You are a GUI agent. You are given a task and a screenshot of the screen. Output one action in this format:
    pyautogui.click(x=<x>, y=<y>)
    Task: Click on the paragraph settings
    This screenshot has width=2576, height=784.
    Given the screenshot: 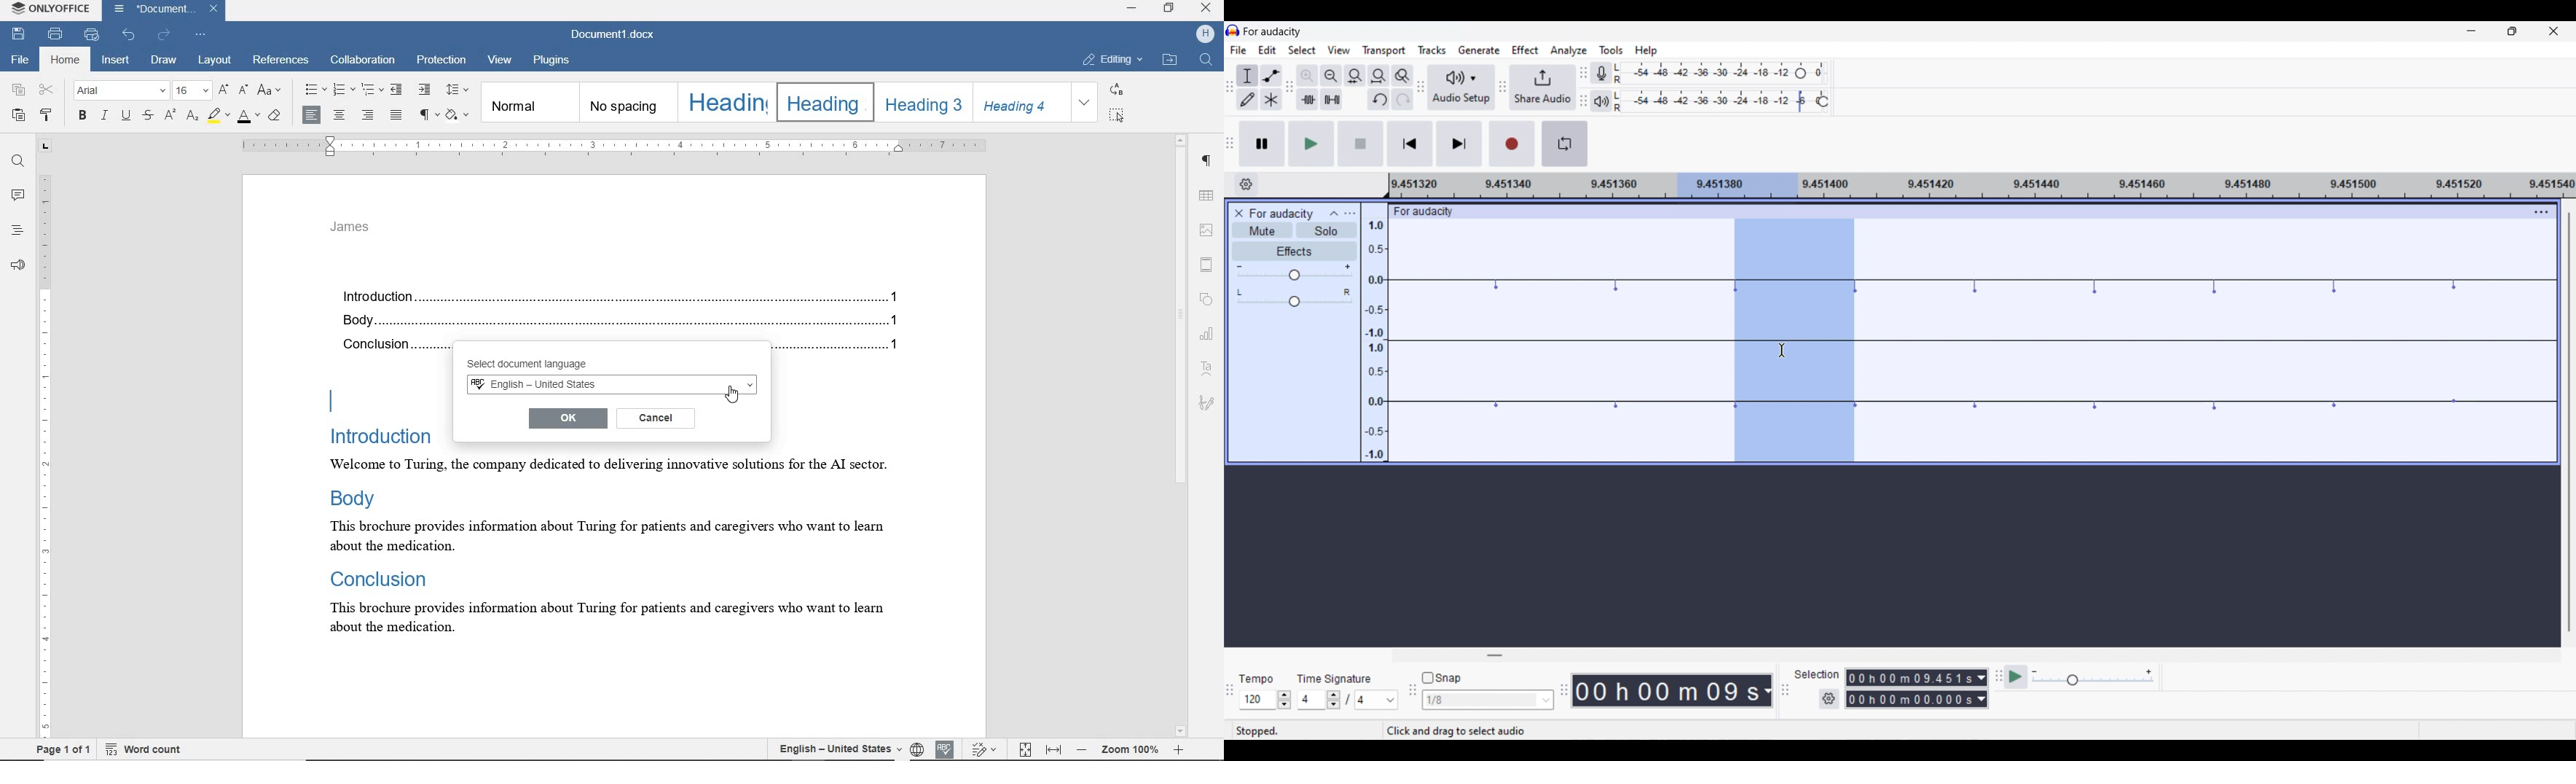 What is the action you would take?
    pyautogui.click(x=1208, y=163)
    